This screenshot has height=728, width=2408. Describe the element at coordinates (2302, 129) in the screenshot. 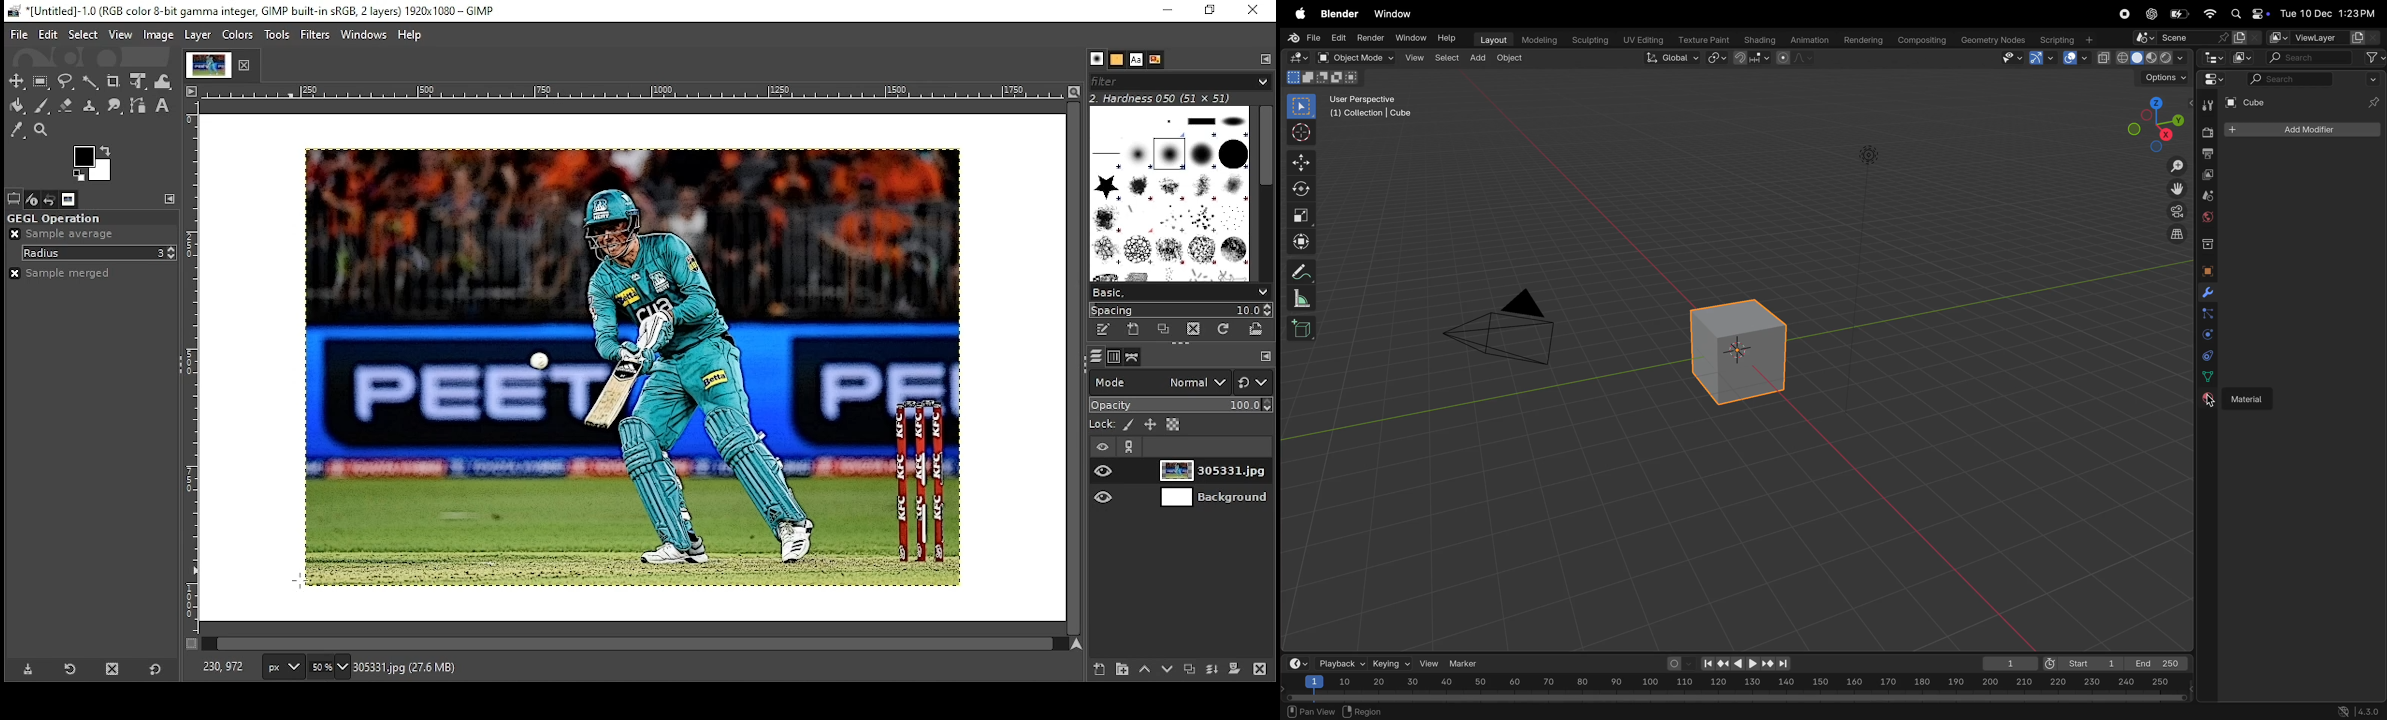

I see `add modifier` at that location.